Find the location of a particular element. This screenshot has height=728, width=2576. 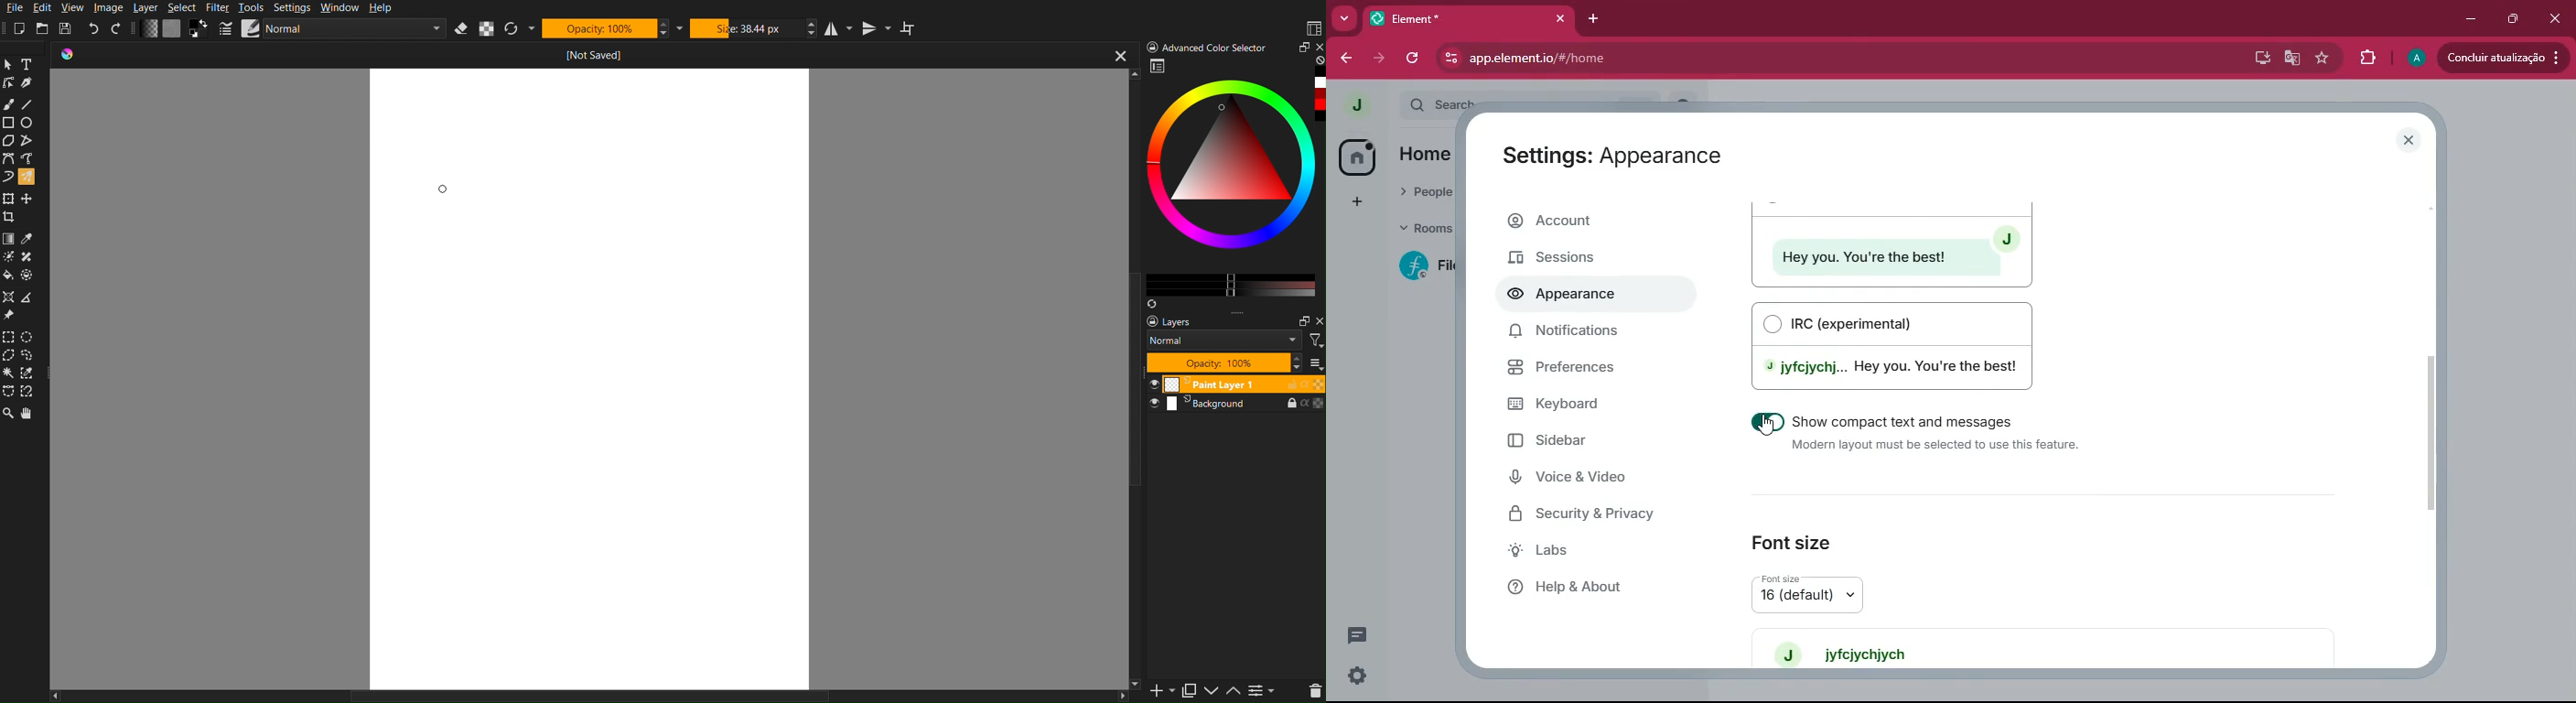

Size is located at coordinates (754, 28).